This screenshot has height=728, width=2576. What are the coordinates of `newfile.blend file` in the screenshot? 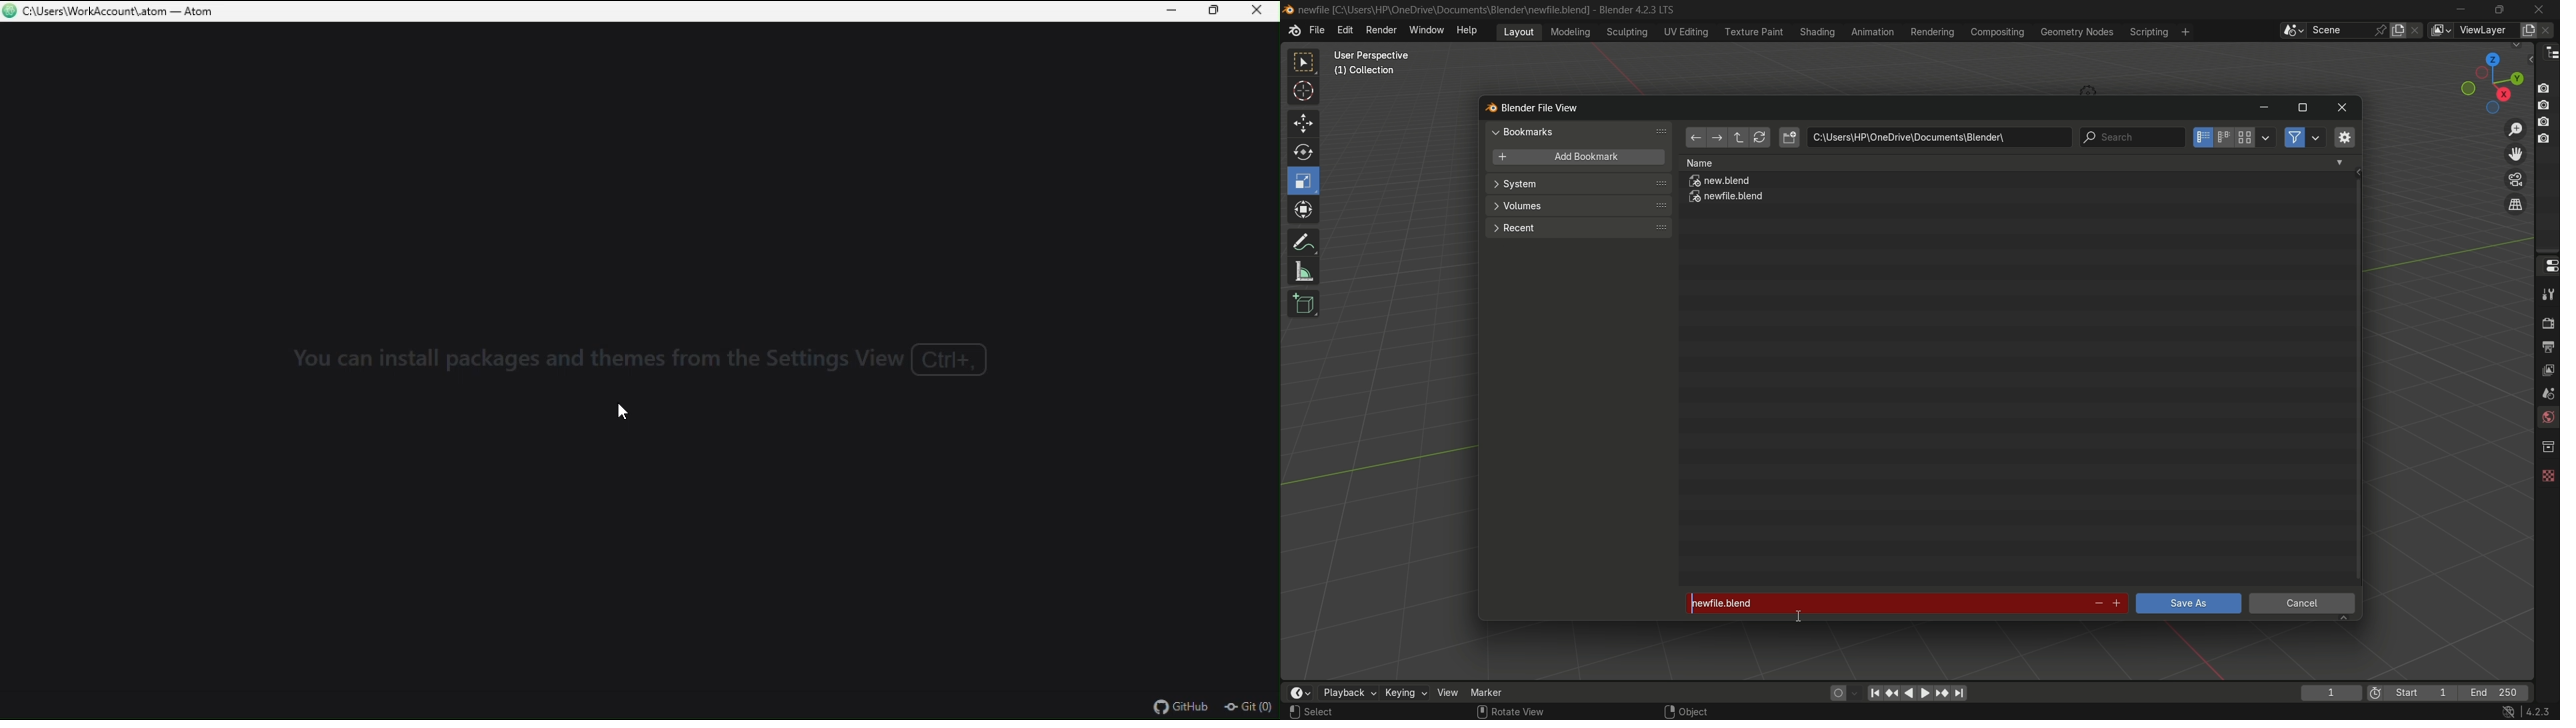 It's located at (1727, 199).